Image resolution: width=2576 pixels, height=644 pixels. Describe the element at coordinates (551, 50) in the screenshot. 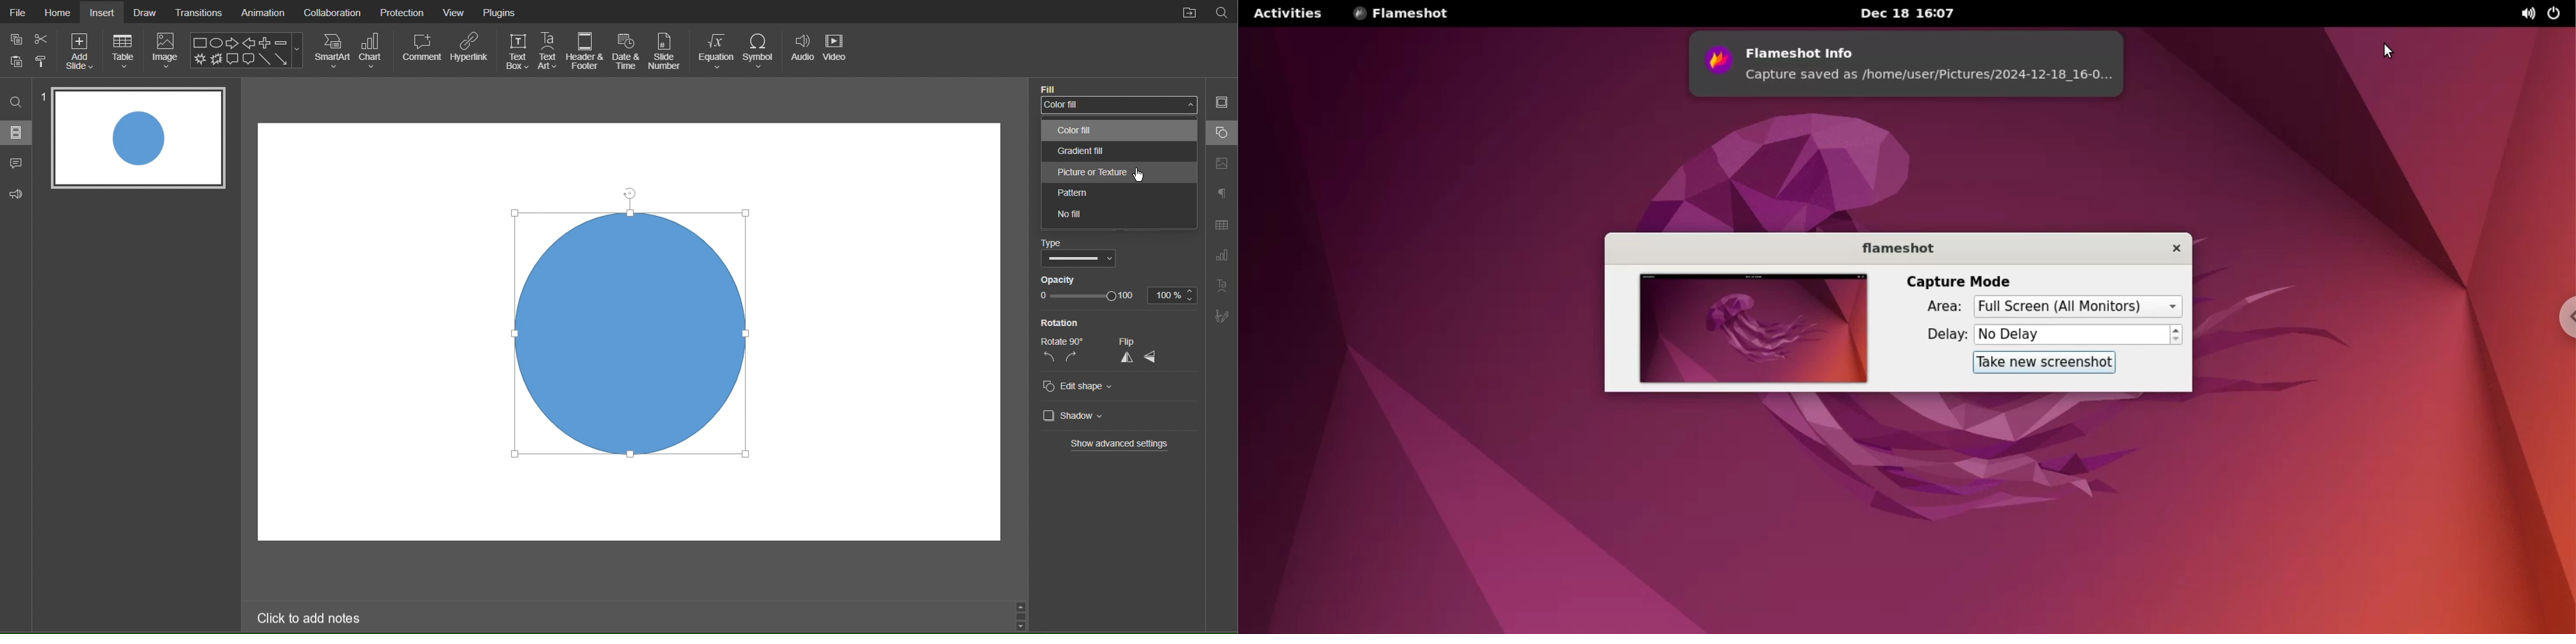

I see `Text Art` at that location.